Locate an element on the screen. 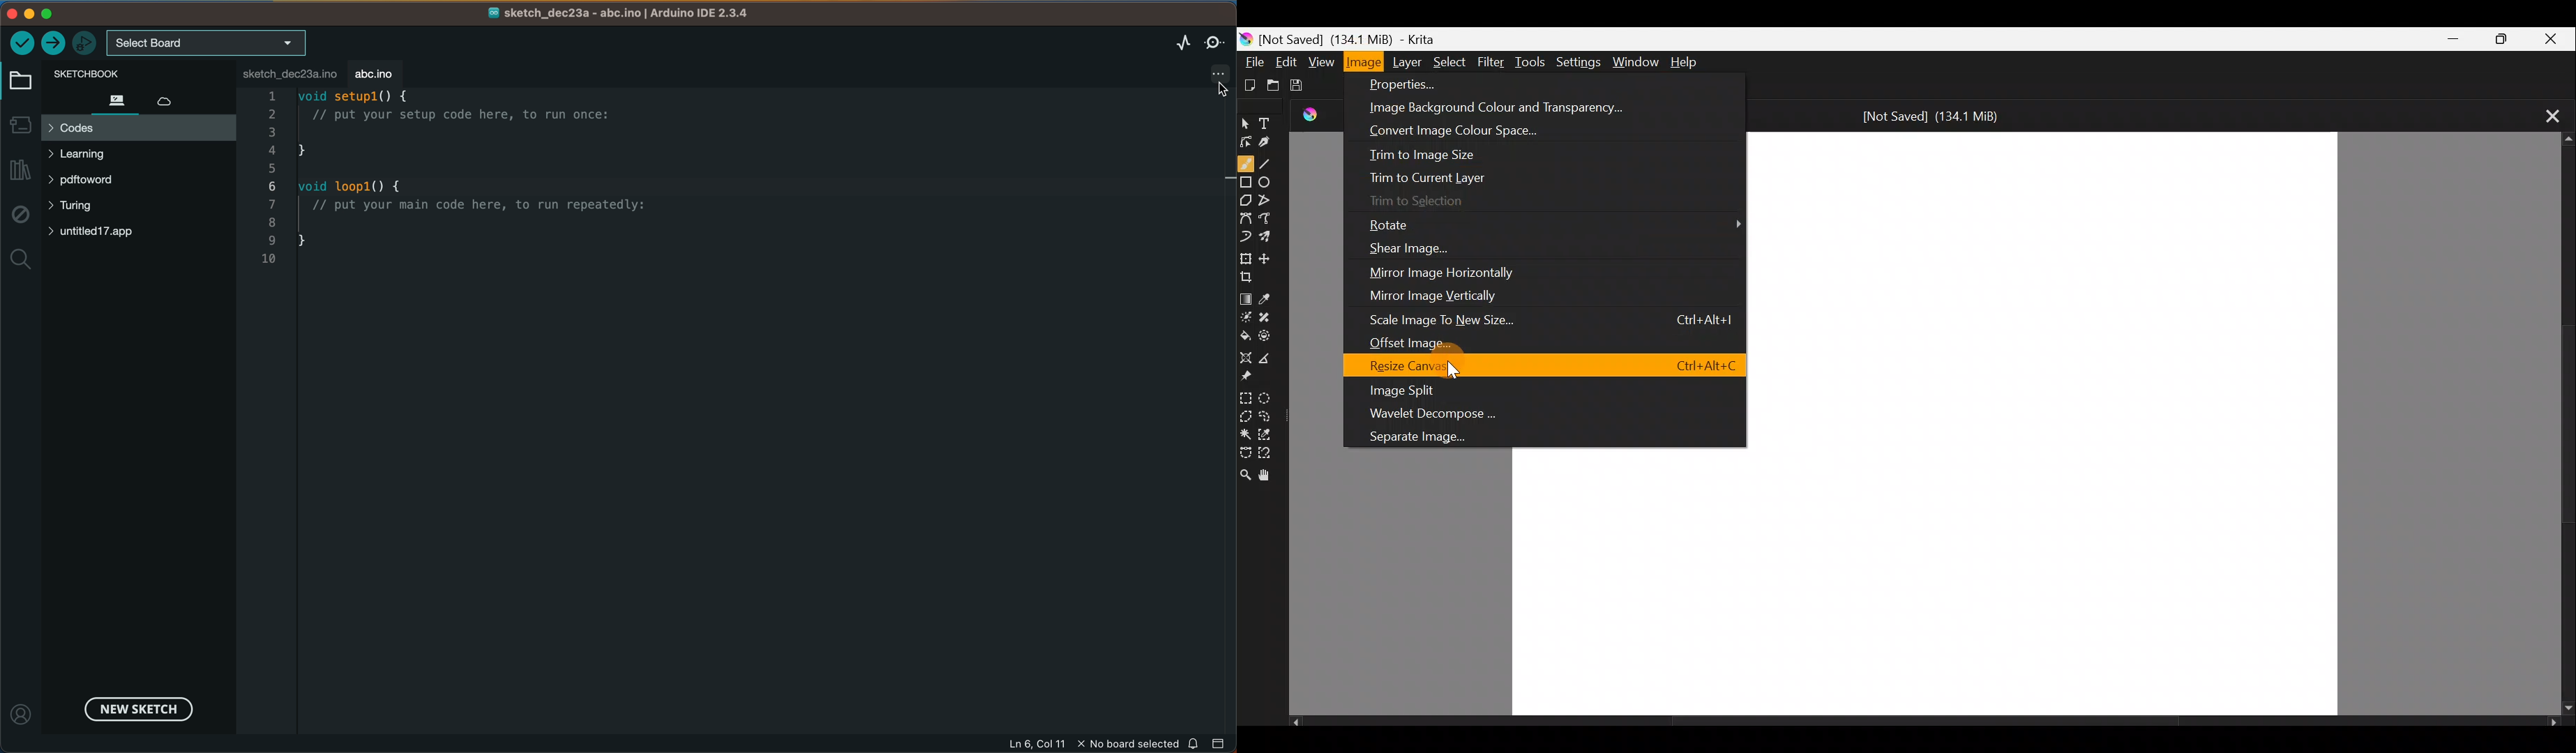  Elliptical selection tool is located at coordinates (1270, 400).